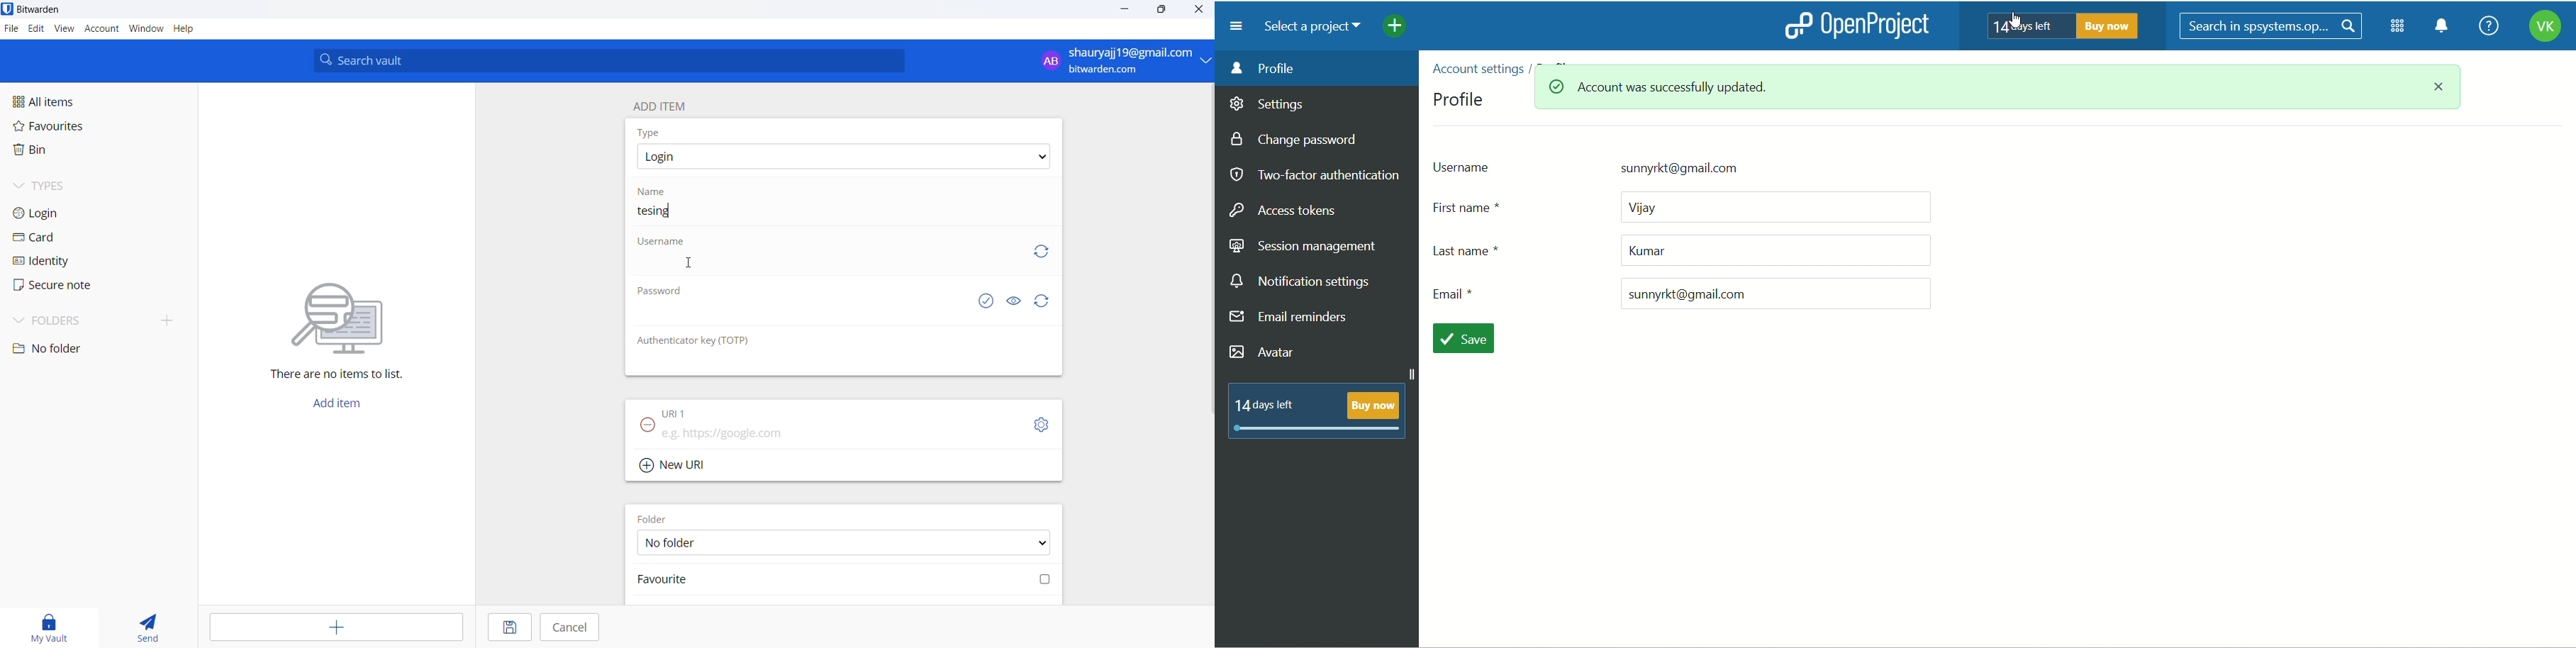  I want to click on text, so click(2065, 26).